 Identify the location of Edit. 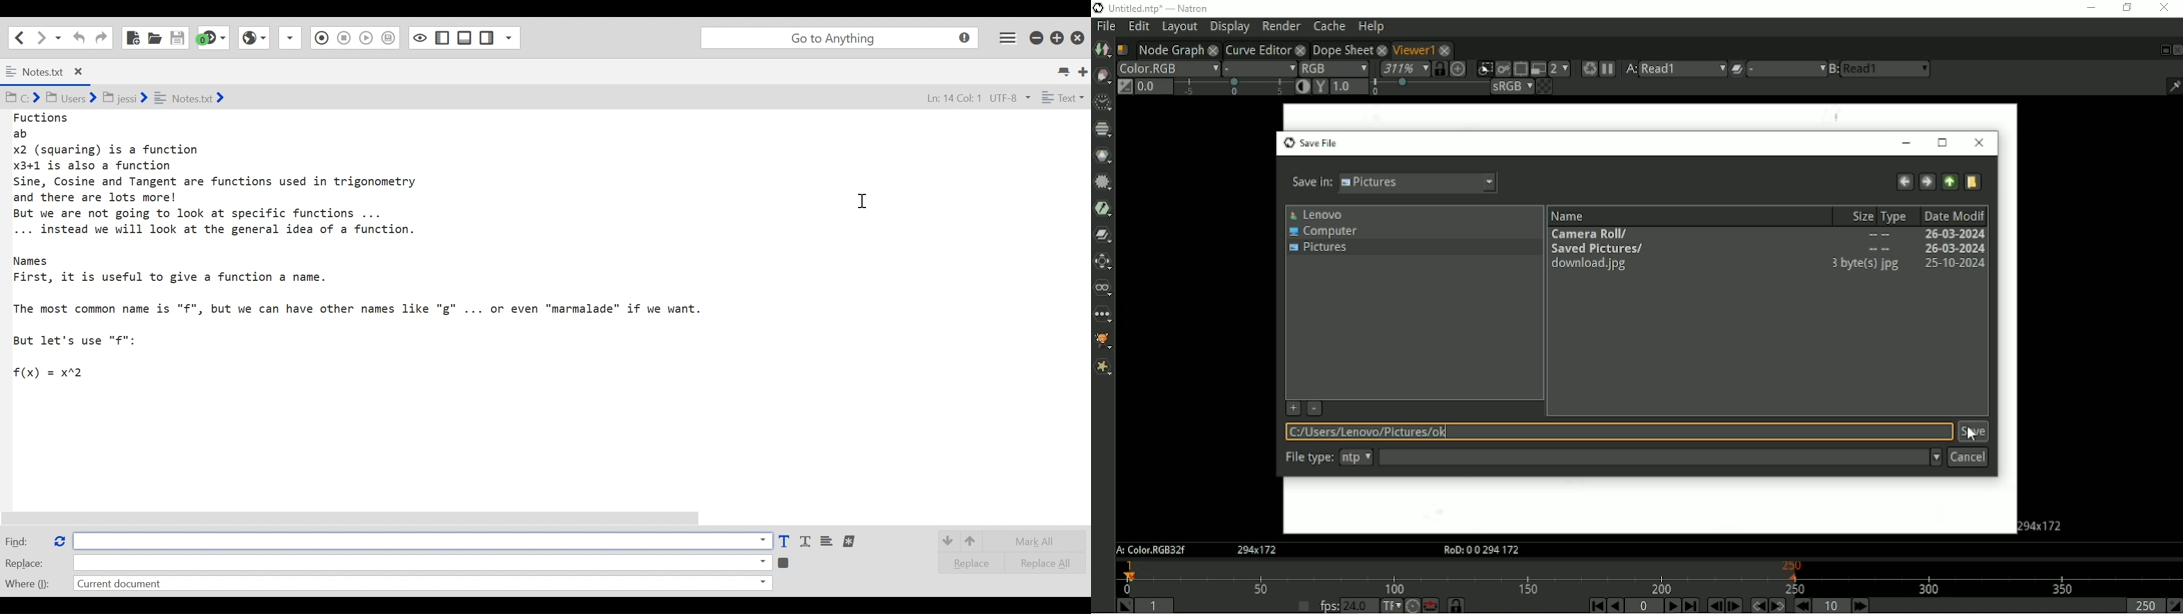
(1137, 26).